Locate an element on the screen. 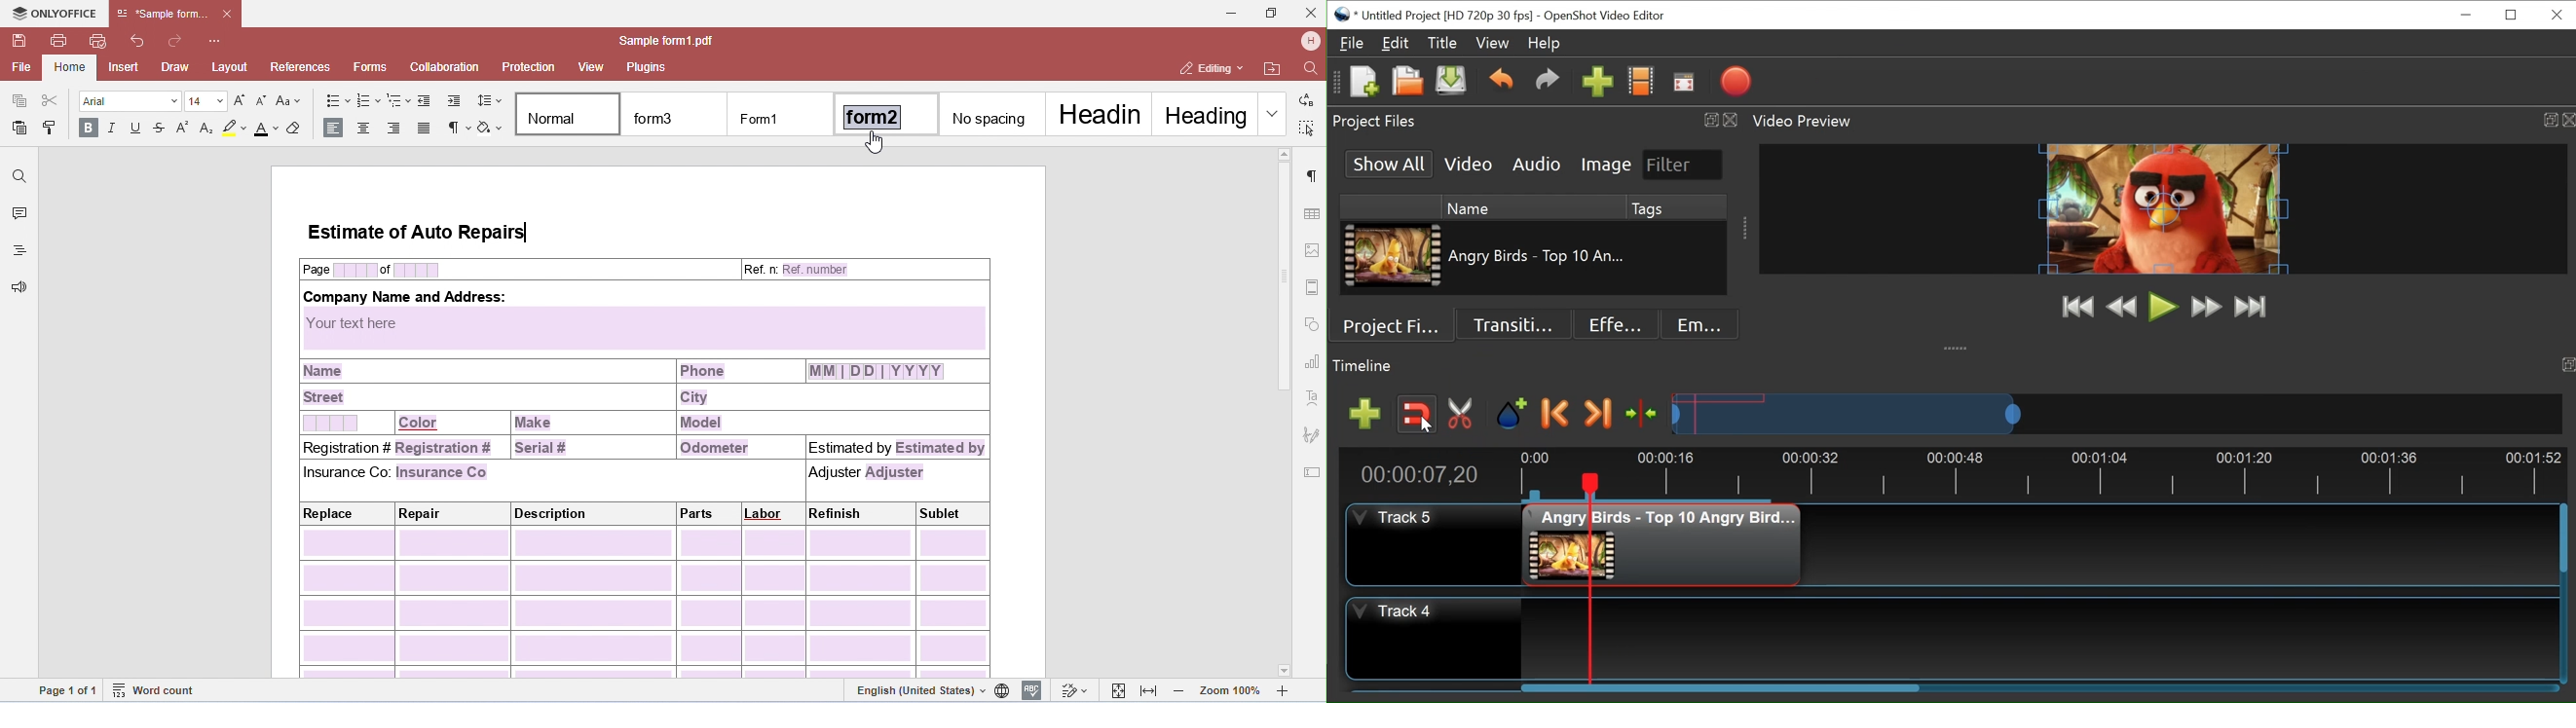 The image size is (2576, 728). Track Header is located at coordinates (1395, 516).